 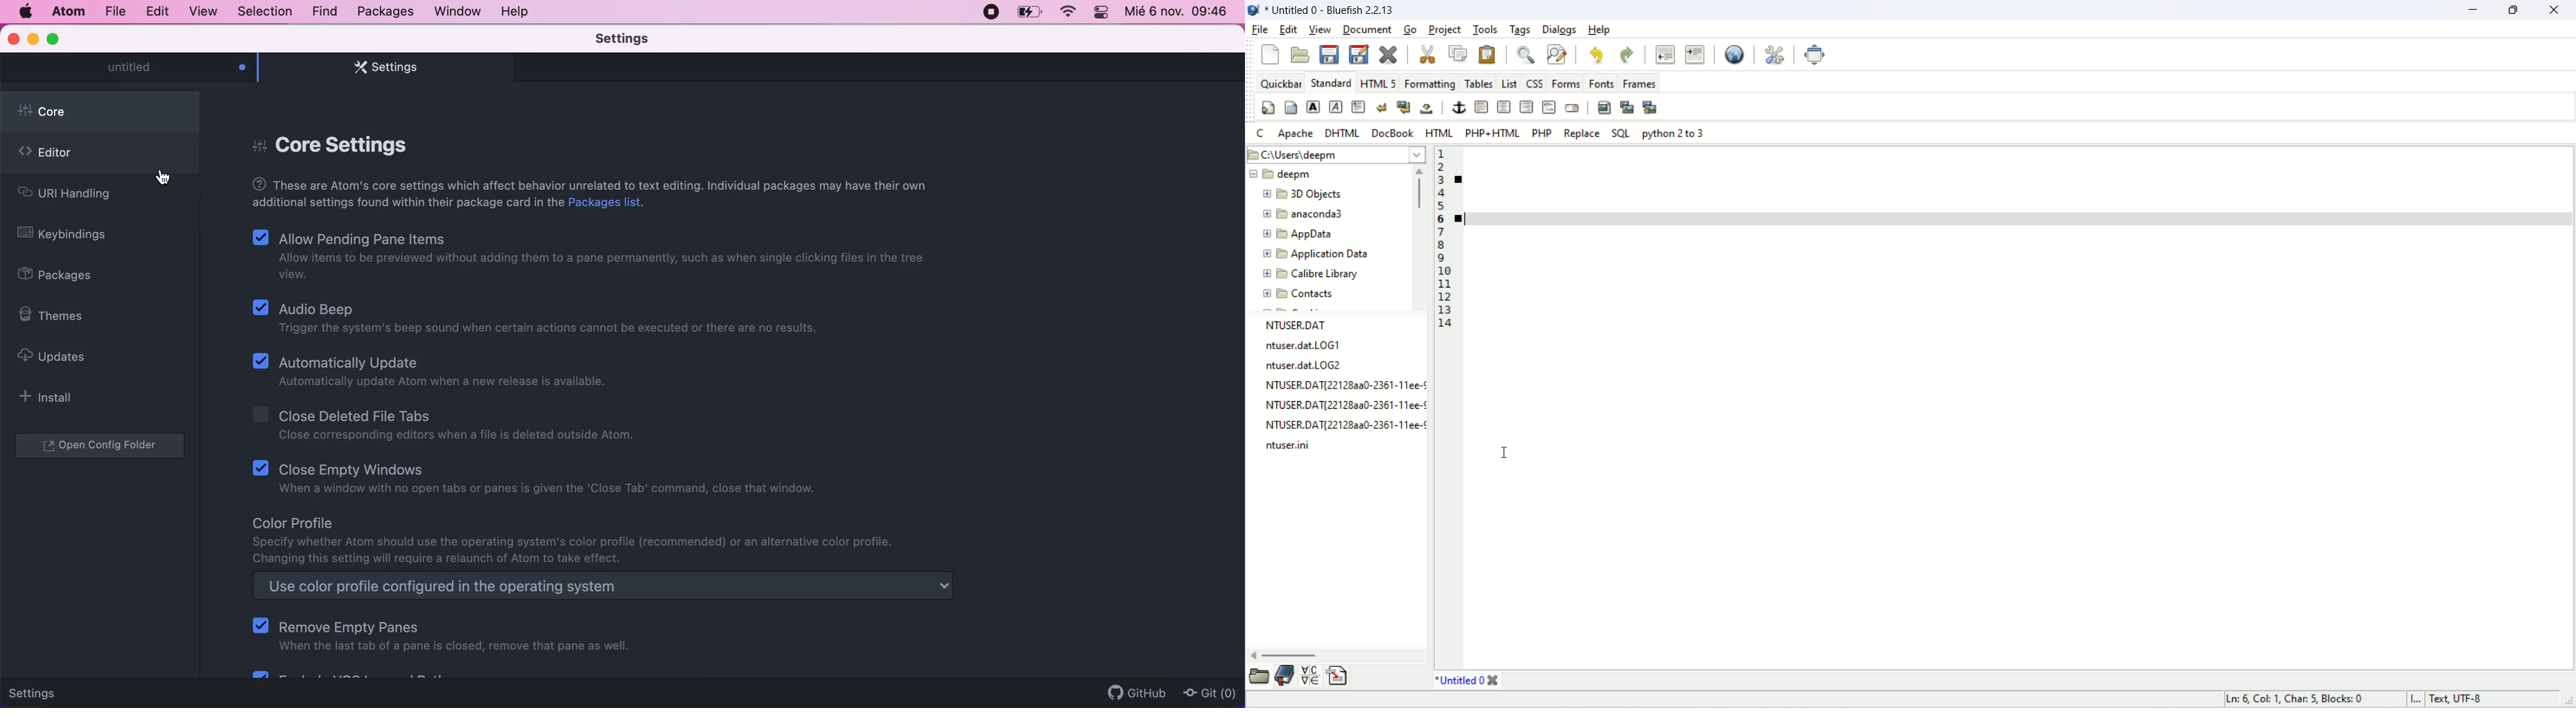 What do you see at coordinates (1317, 29) in the screenshot?
I see `view` at bounding box center [1317, 29].